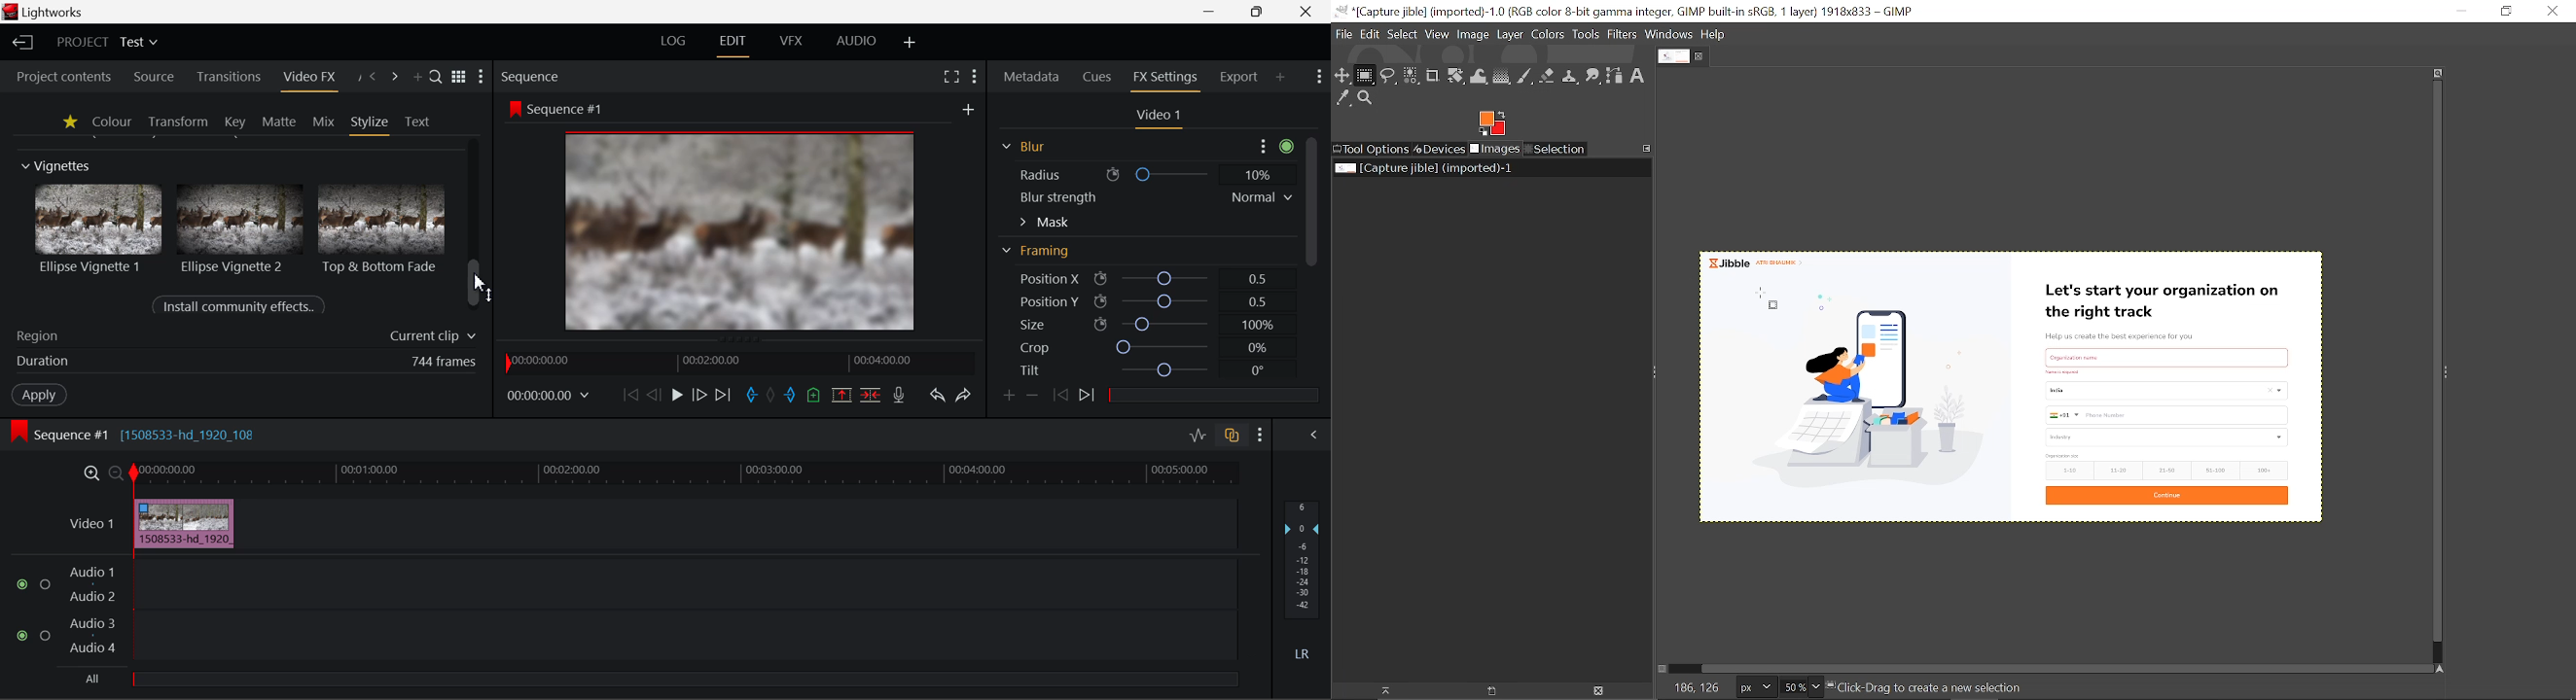  I want to click on Blur strength Normal v, so click(1155, 197).